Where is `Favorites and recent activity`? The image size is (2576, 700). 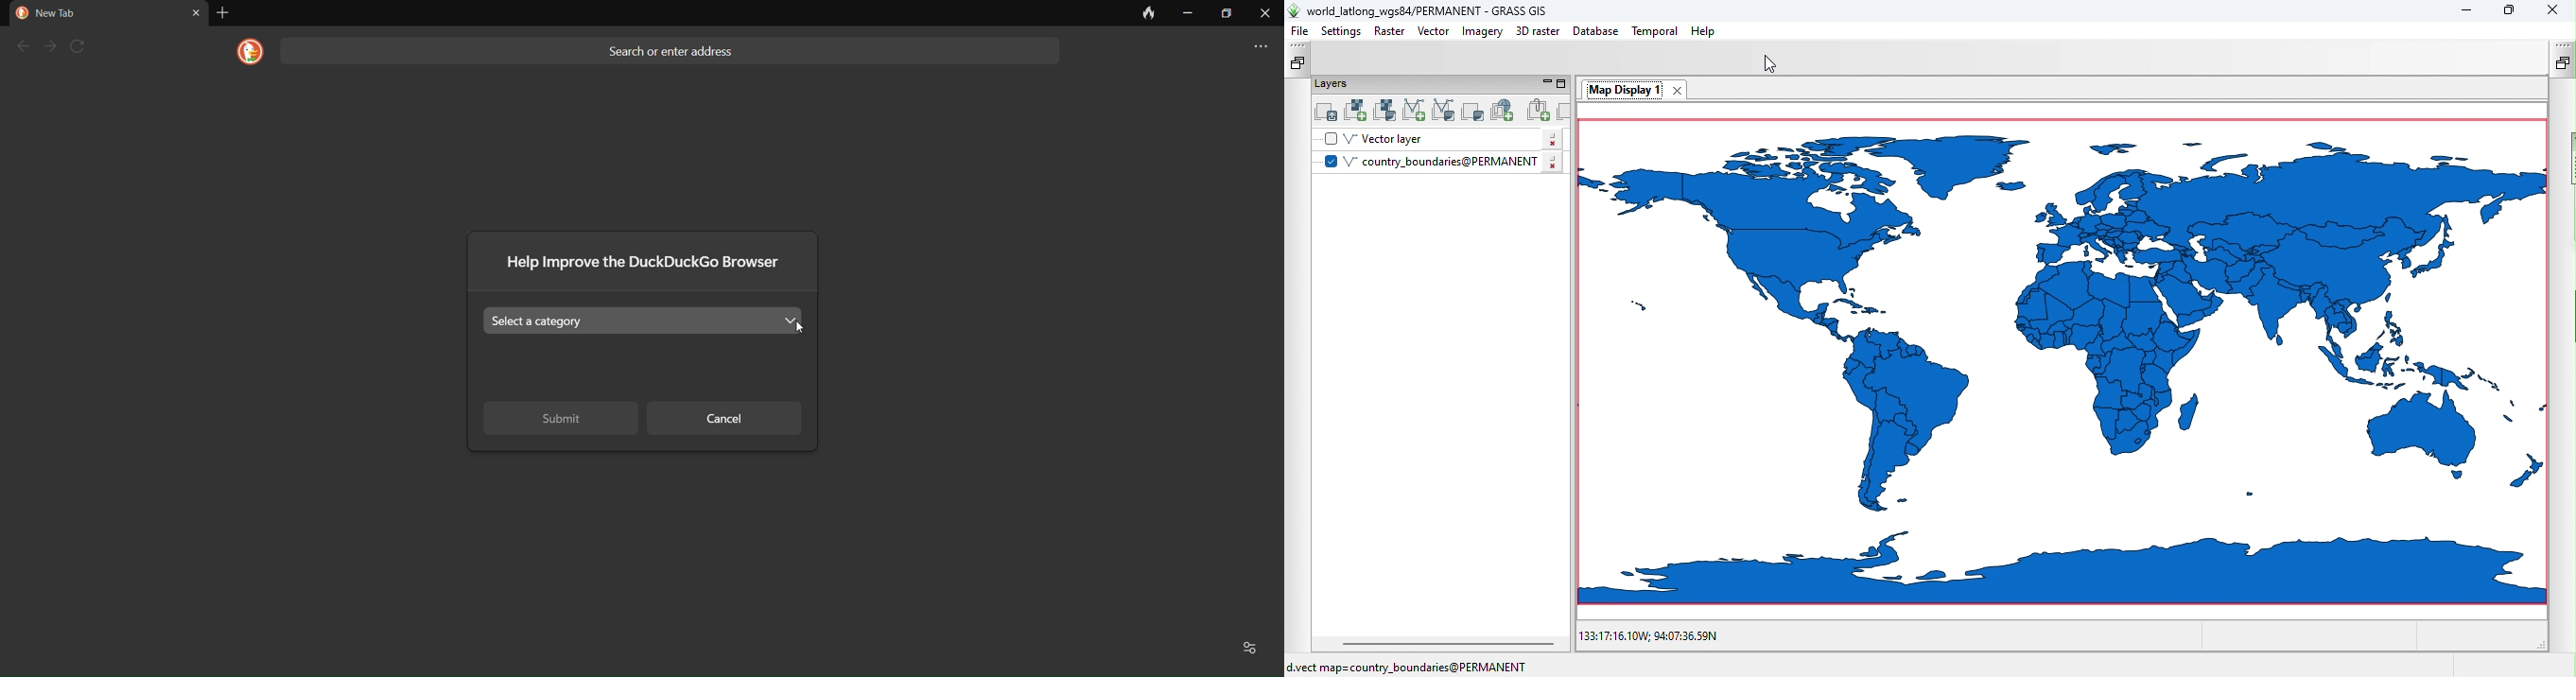
Favorites and recent activity is located at coordinates (1252, 646).